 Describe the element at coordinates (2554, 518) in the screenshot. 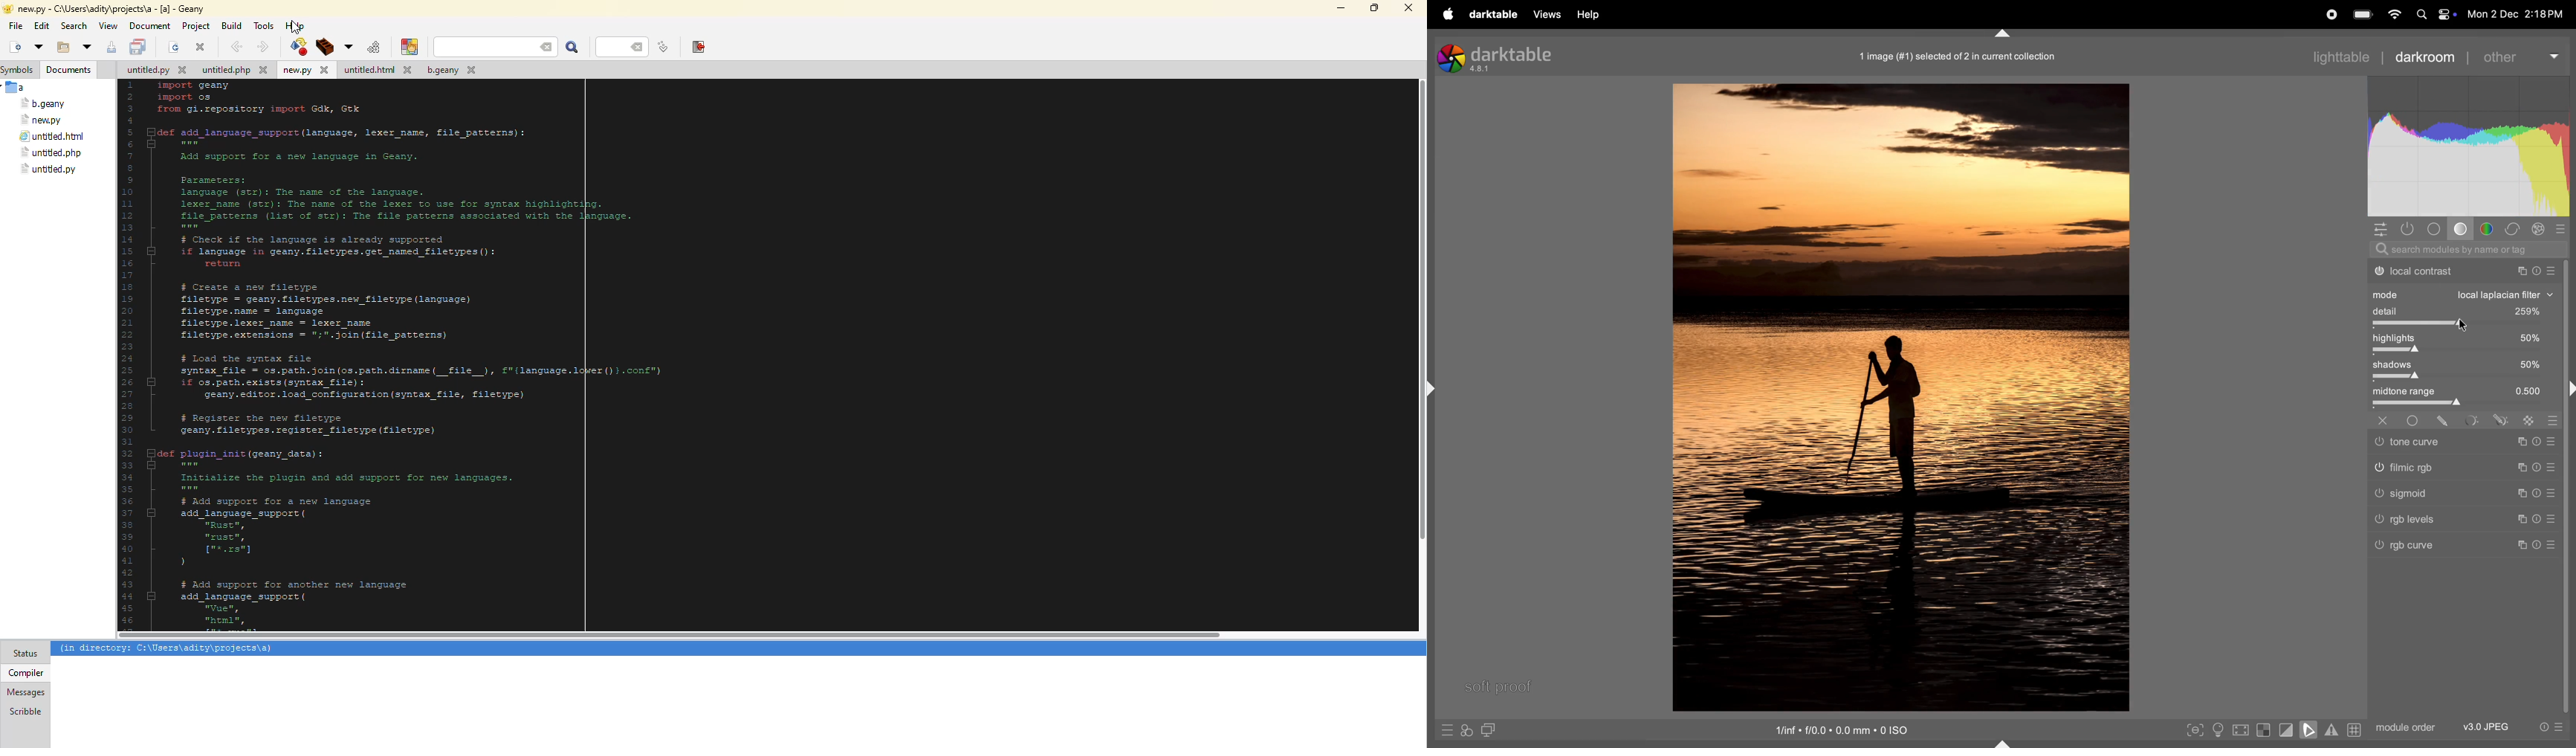

I see `sign ` at that location.